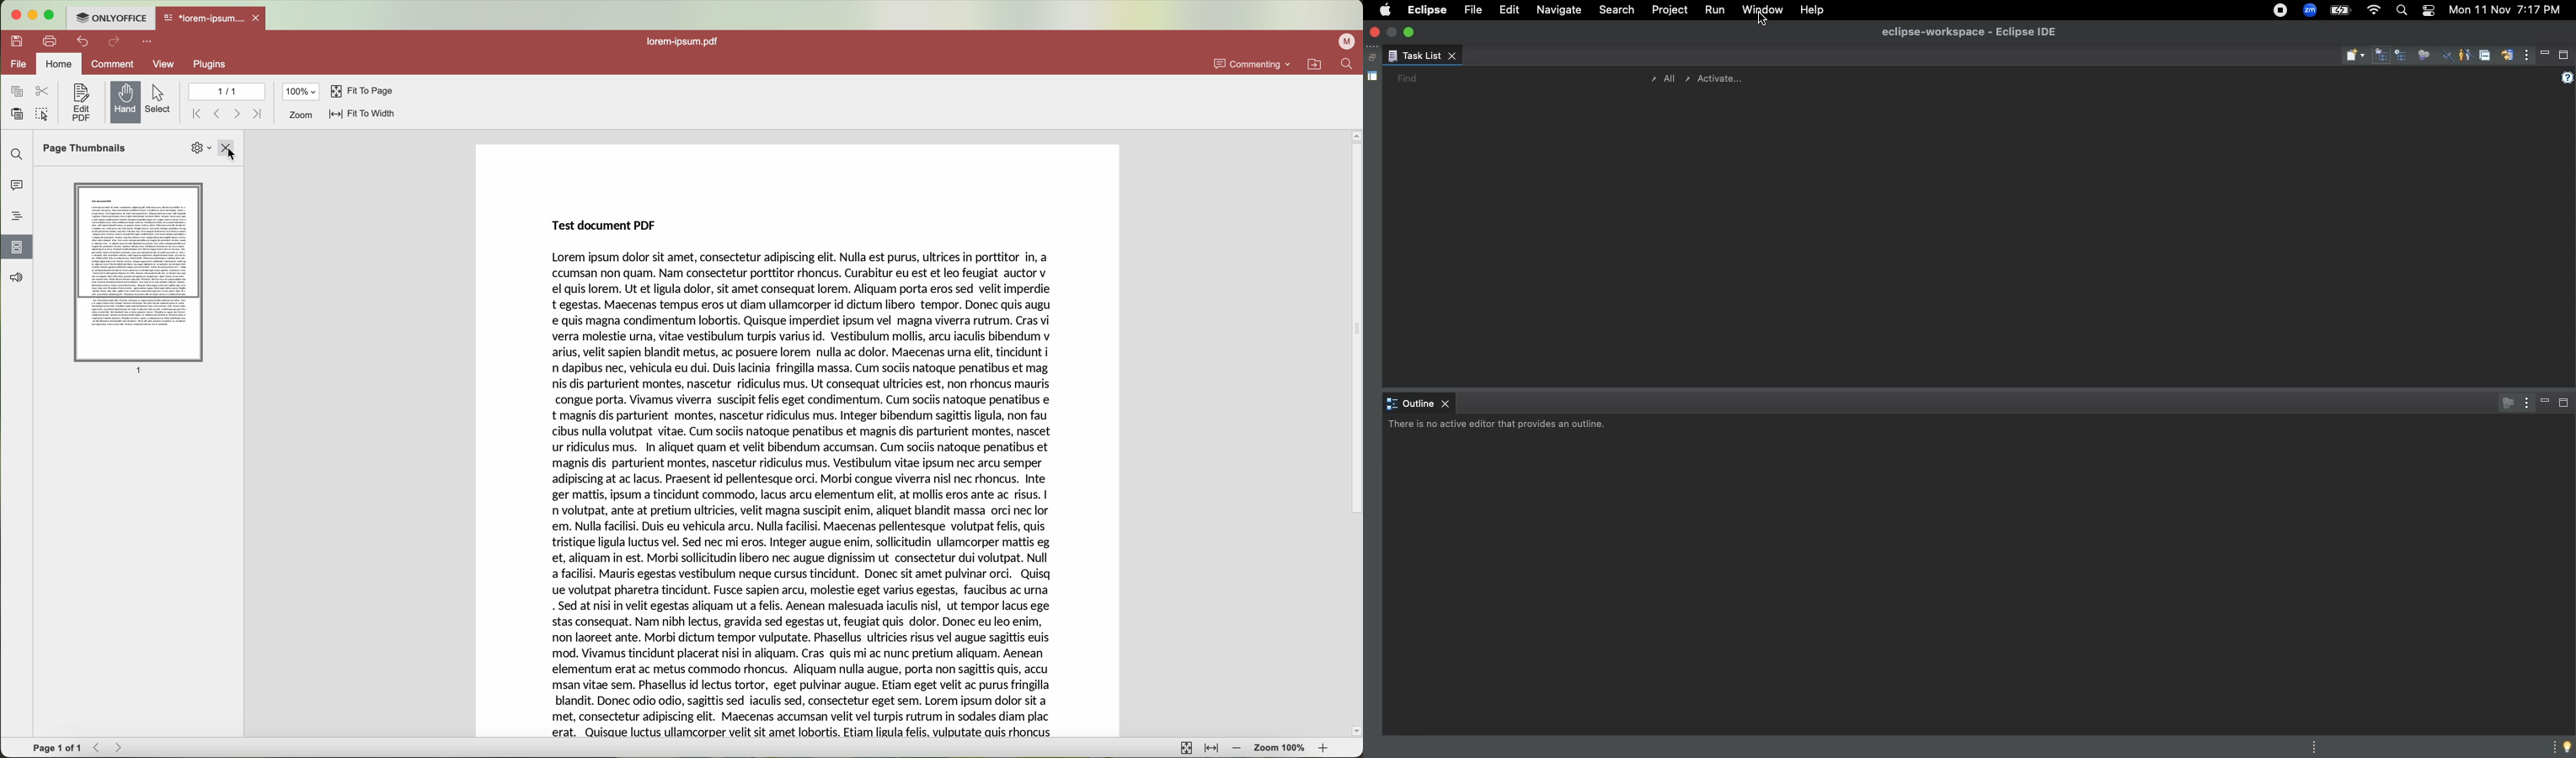 The image size is (2576, 784). What do you see at coordinates (205, 17) in the screenshot?
I see `*lorem-ipsum....` at bounding box center [205, 17].